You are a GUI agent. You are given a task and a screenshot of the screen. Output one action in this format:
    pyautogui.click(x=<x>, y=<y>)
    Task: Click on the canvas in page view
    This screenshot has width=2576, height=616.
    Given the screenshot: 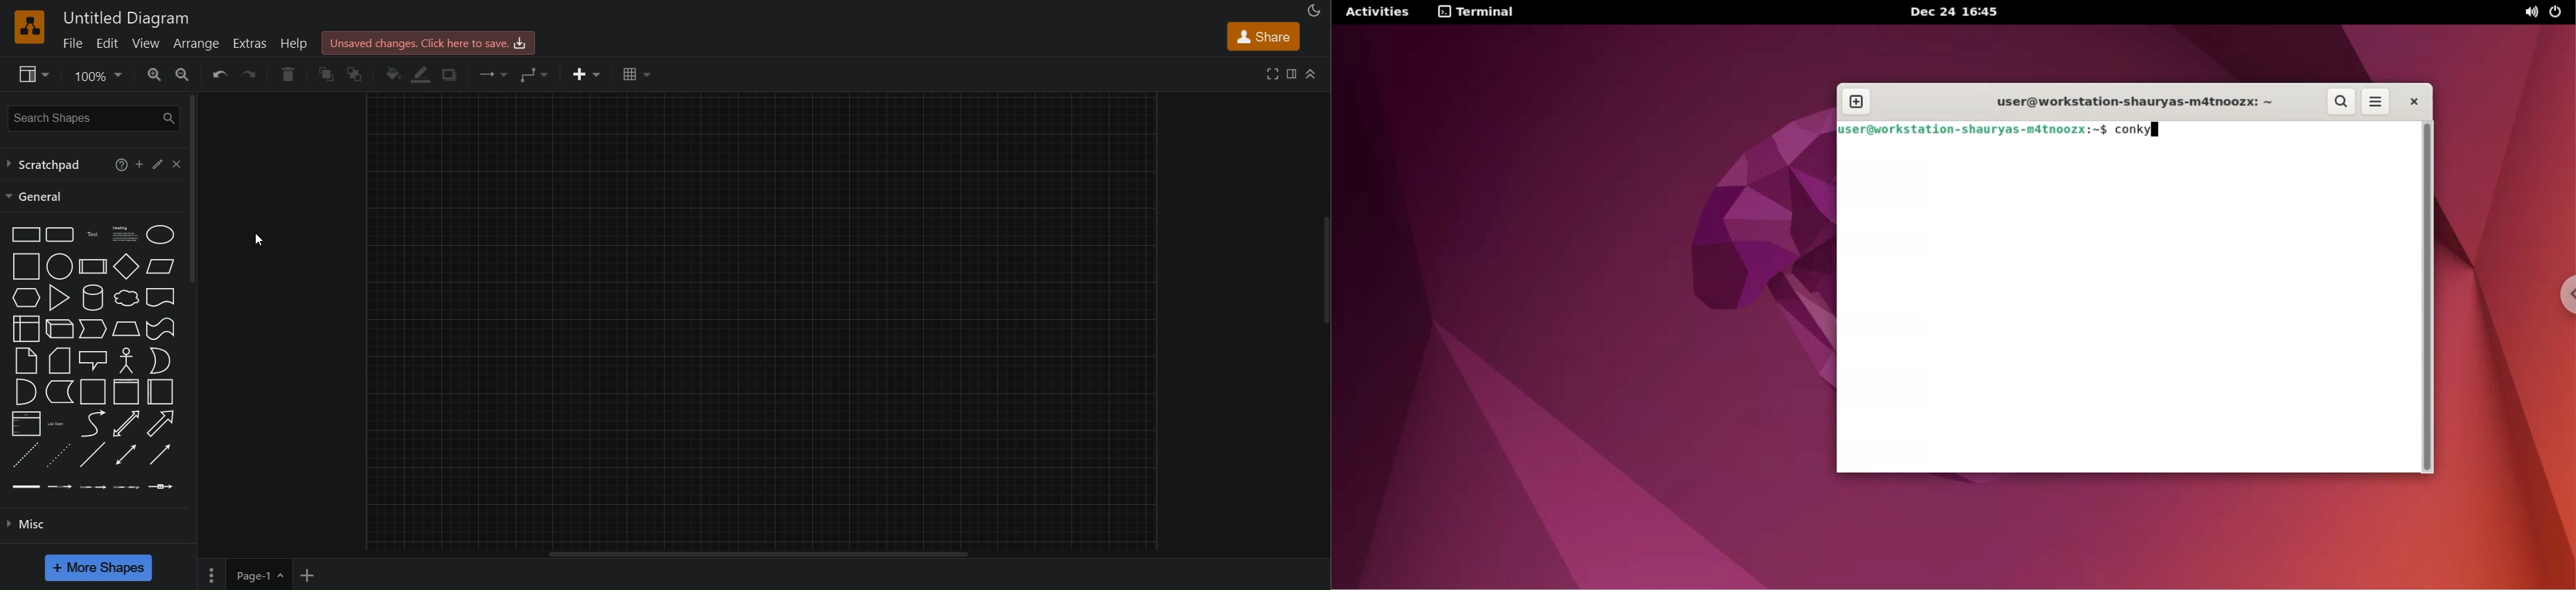 What is the action you would take?
    pyautogui.click(x=763, y=321)
    